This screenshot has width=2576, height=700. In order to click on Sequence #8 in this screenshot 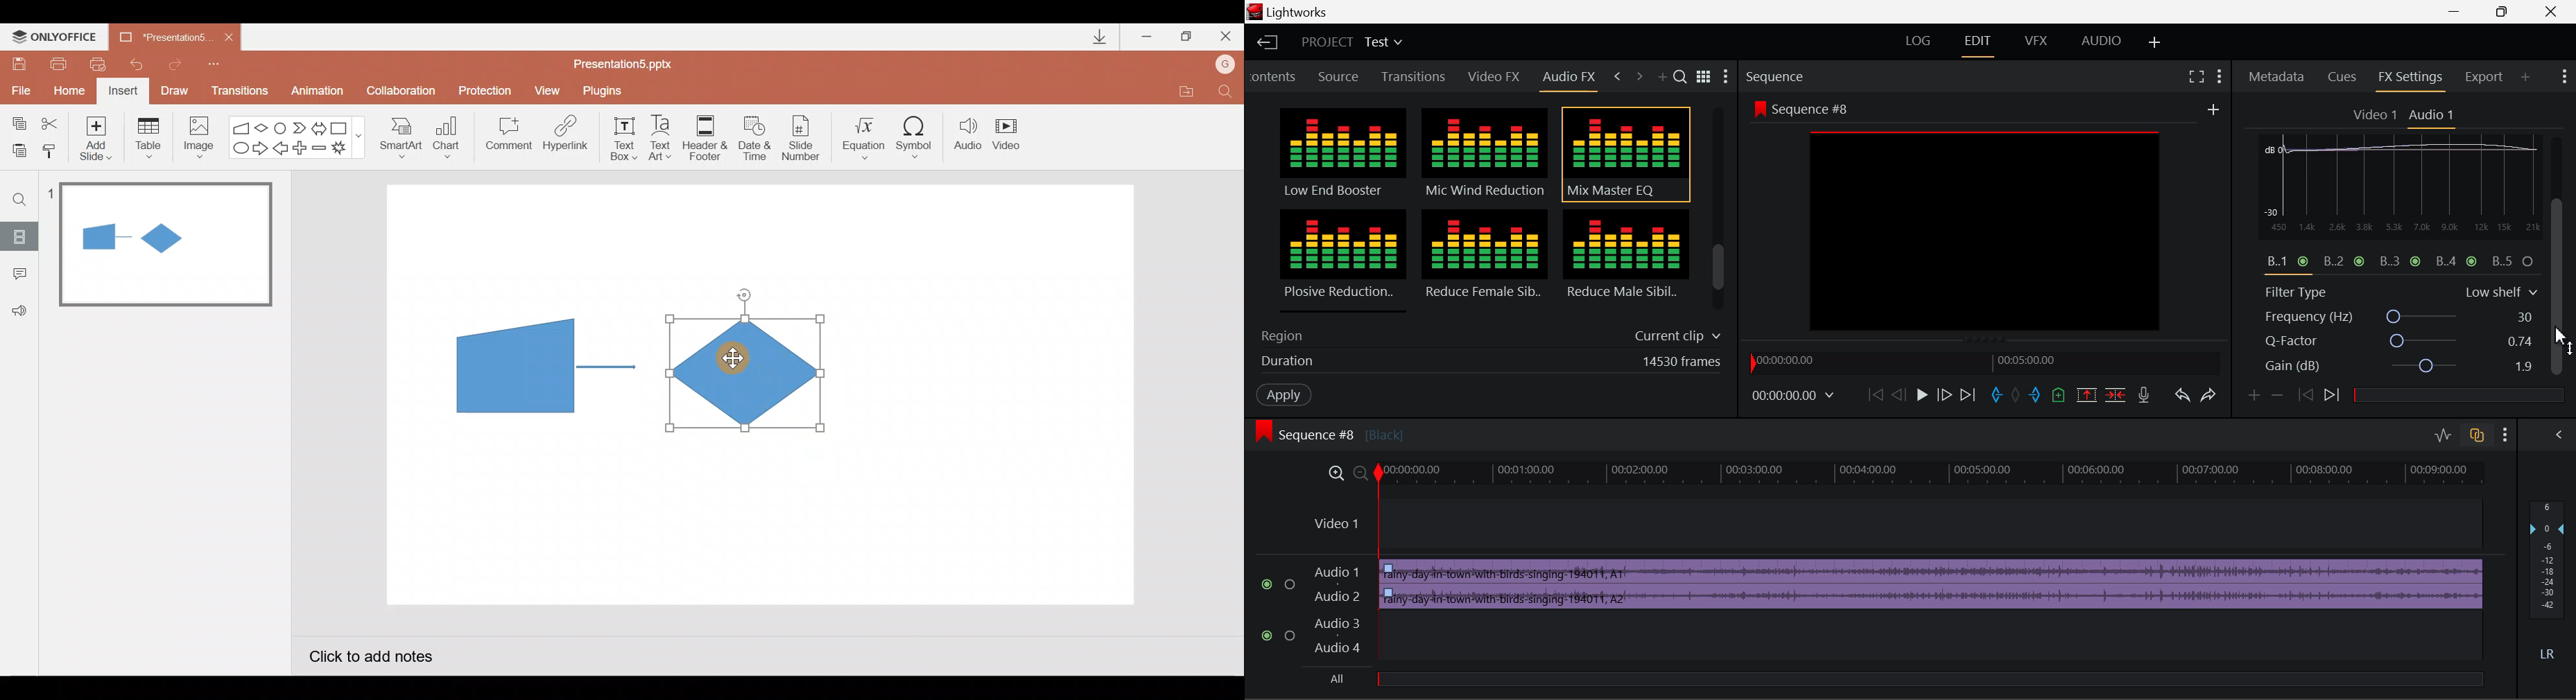, I will do `click(1352, 428)`.